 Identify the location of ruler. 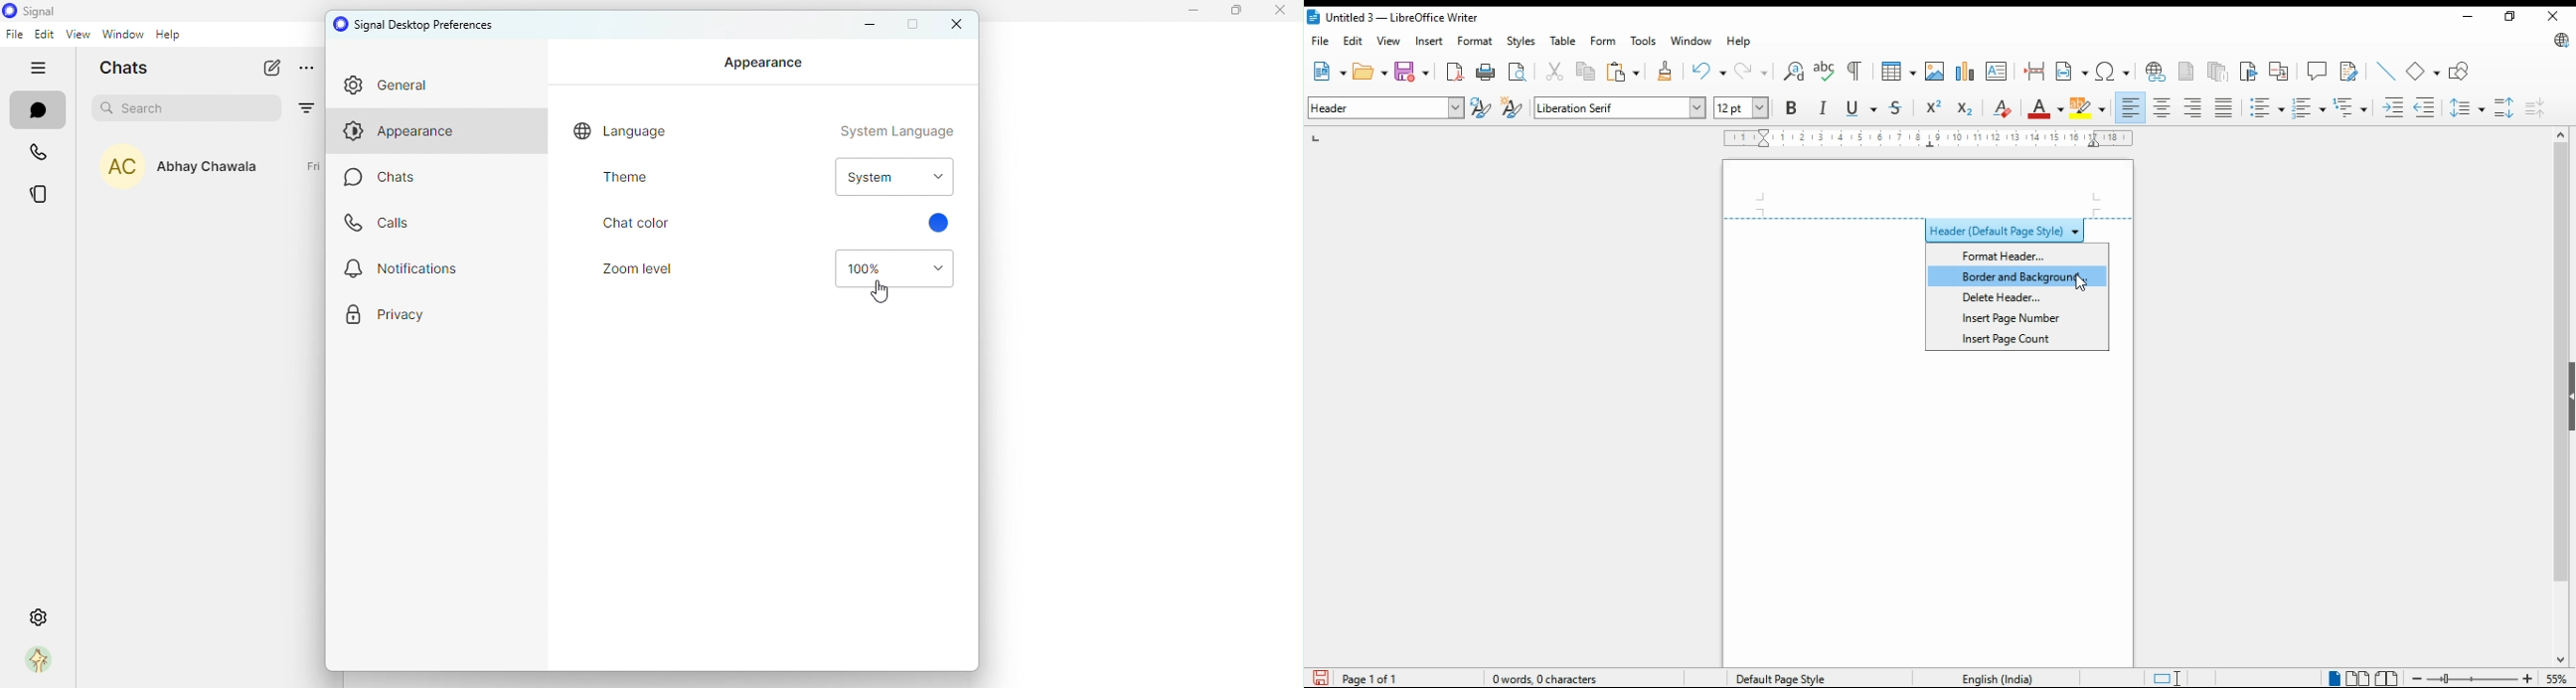
(1929, 138).